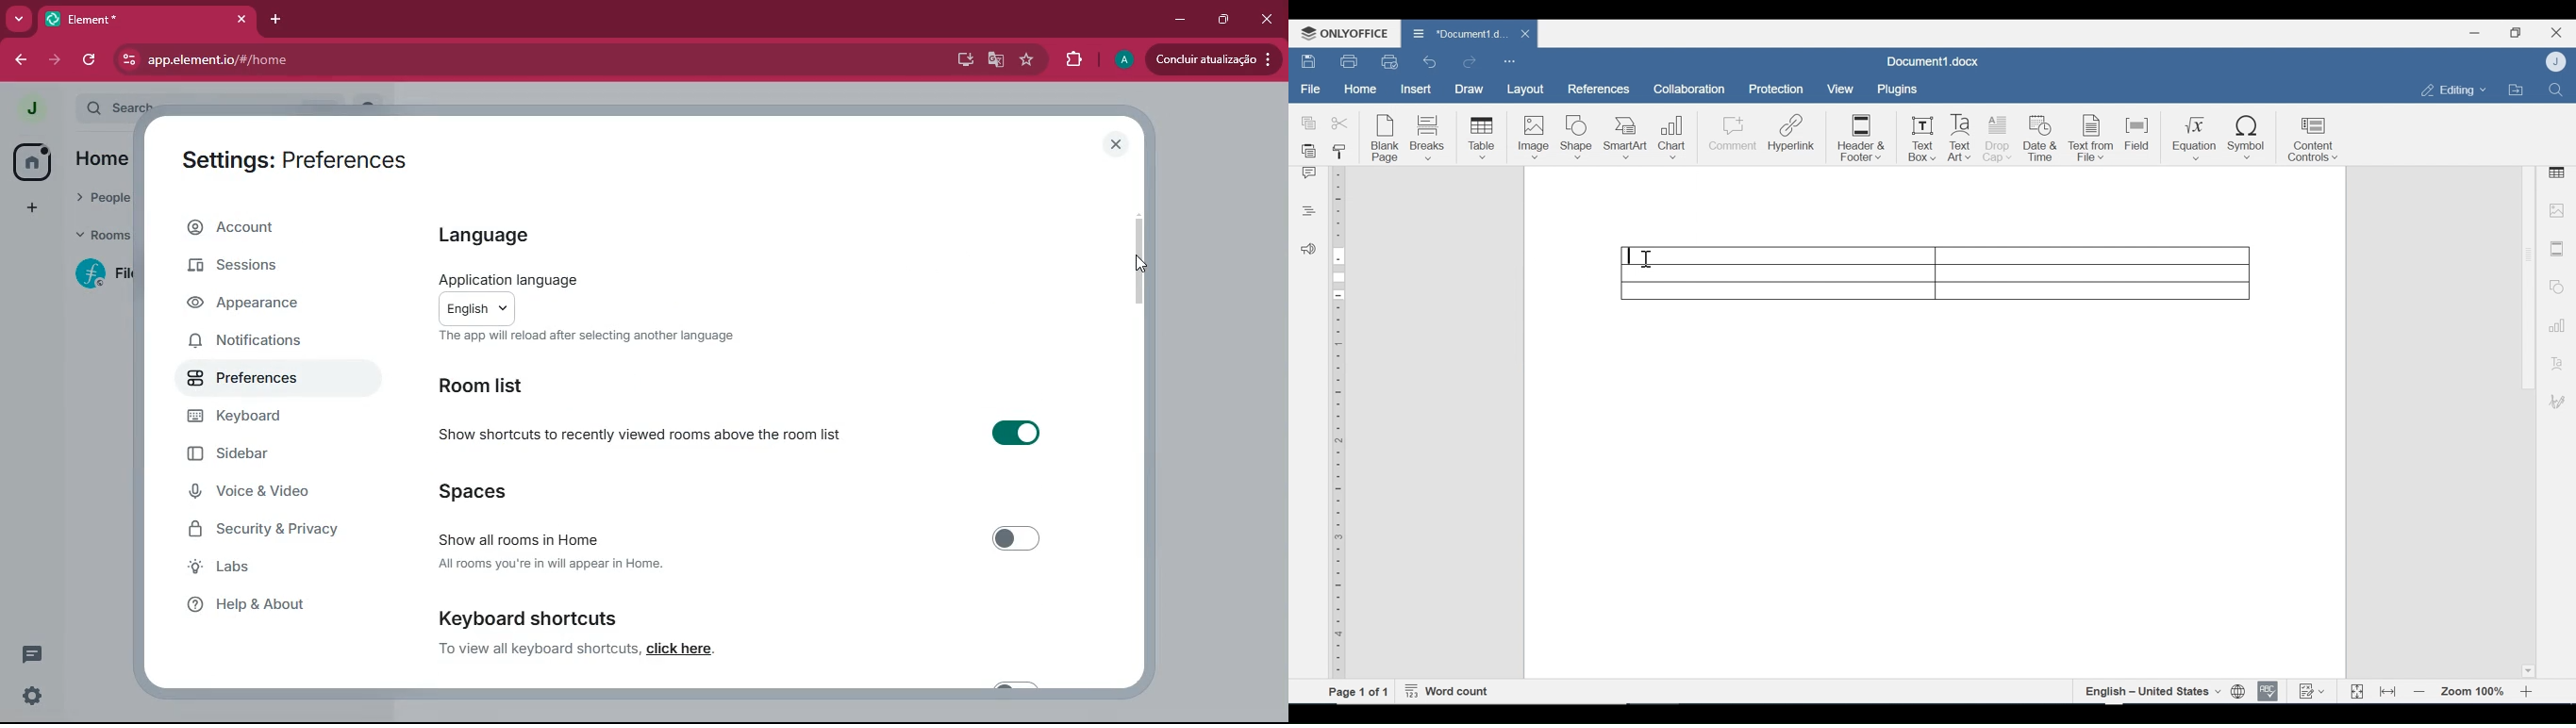 The image size is (2576, 728). Describe the element at coordinates (1139, 261) in the screenshot. I see `scroll bar ` at that location.